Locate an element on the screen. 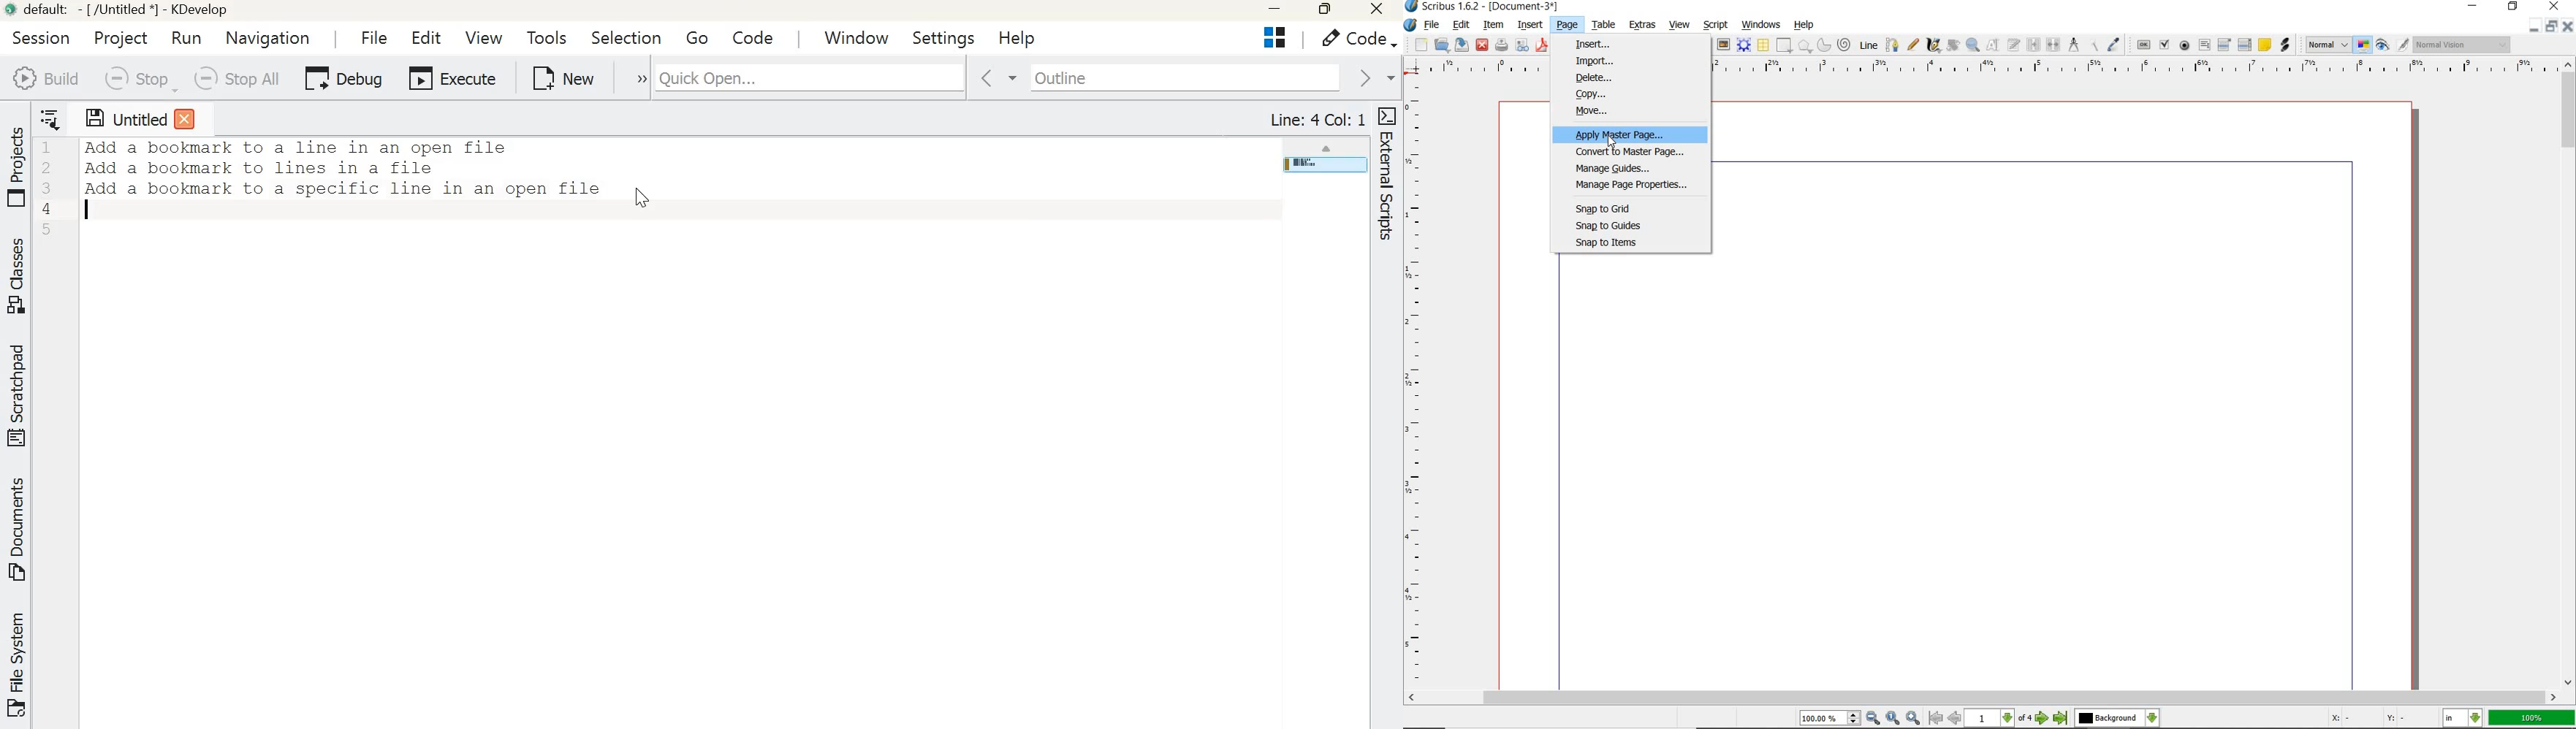 This screenshot has height=756, width=2576. insert is located at coordinates (1599, 43).